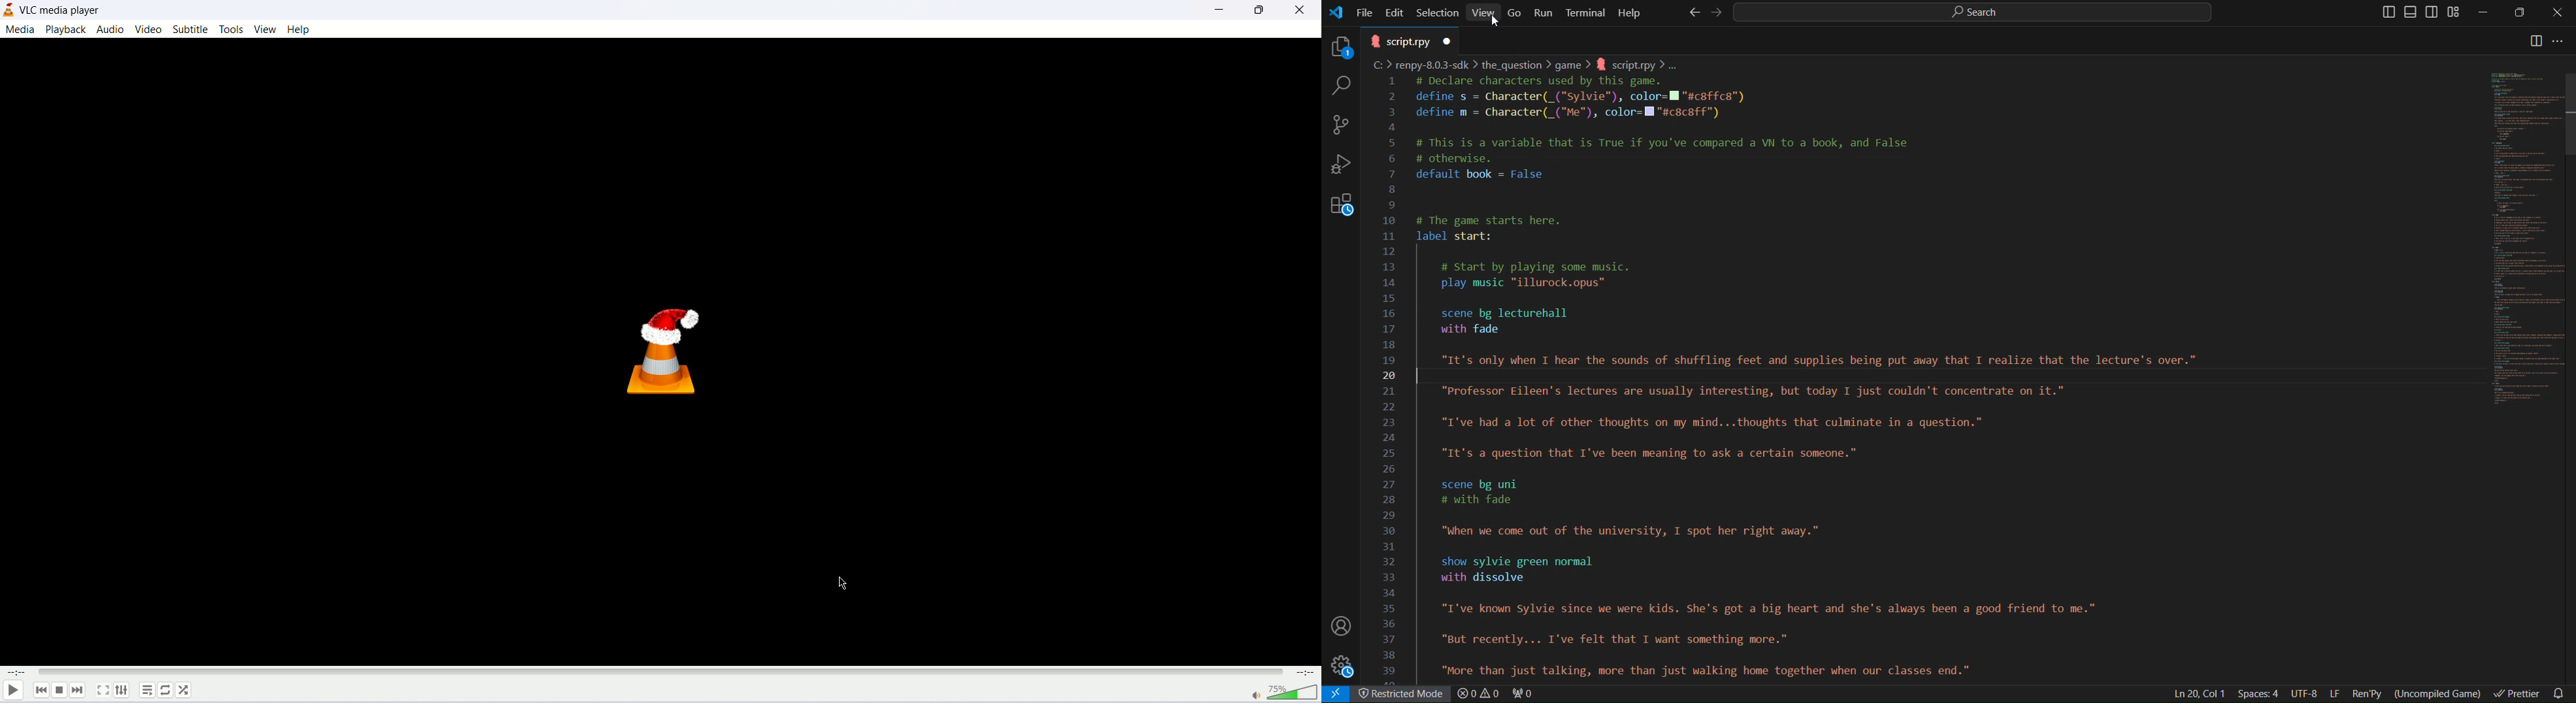 This screenshot has height=728, width=2576. I want to click on cursor, so click(847, 584).